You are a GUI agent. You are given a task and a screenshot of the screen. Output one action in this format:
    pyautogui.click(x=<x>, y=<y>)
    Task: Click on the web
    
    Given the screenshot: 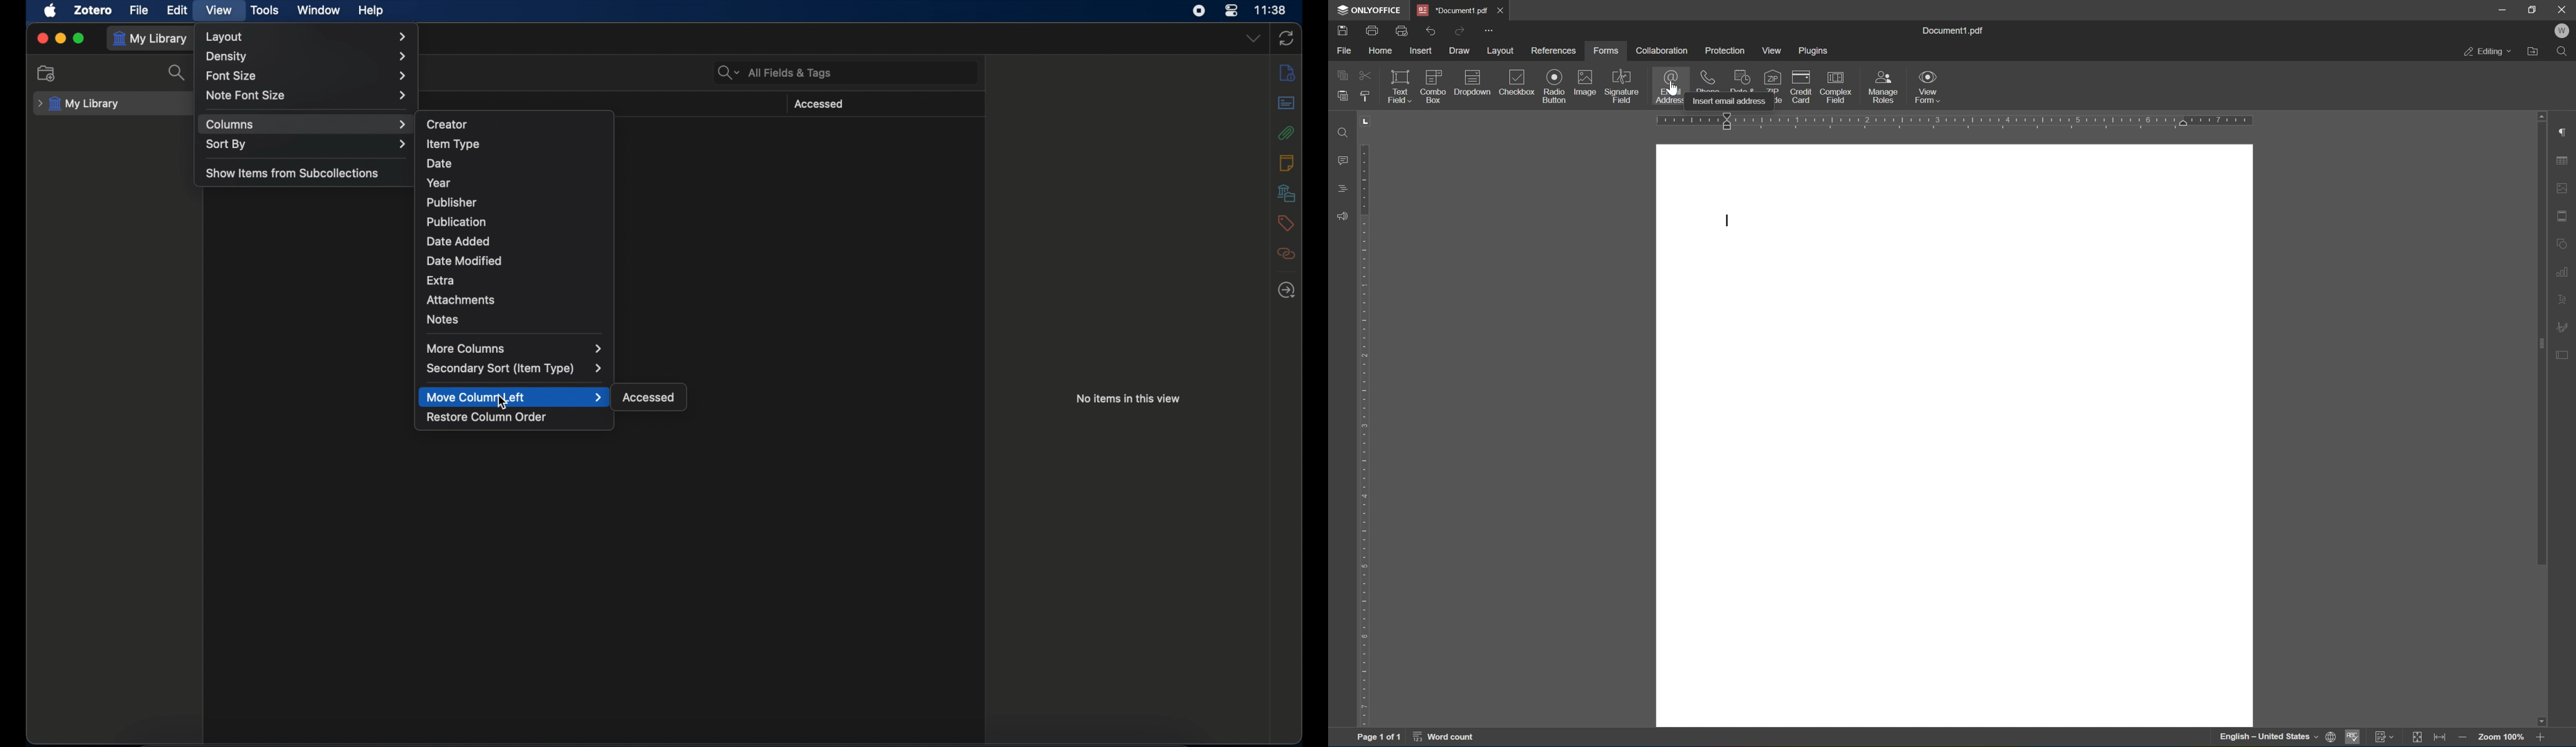 What is the action you would take?
    pyautogui.click(x=2329, y=737)
    